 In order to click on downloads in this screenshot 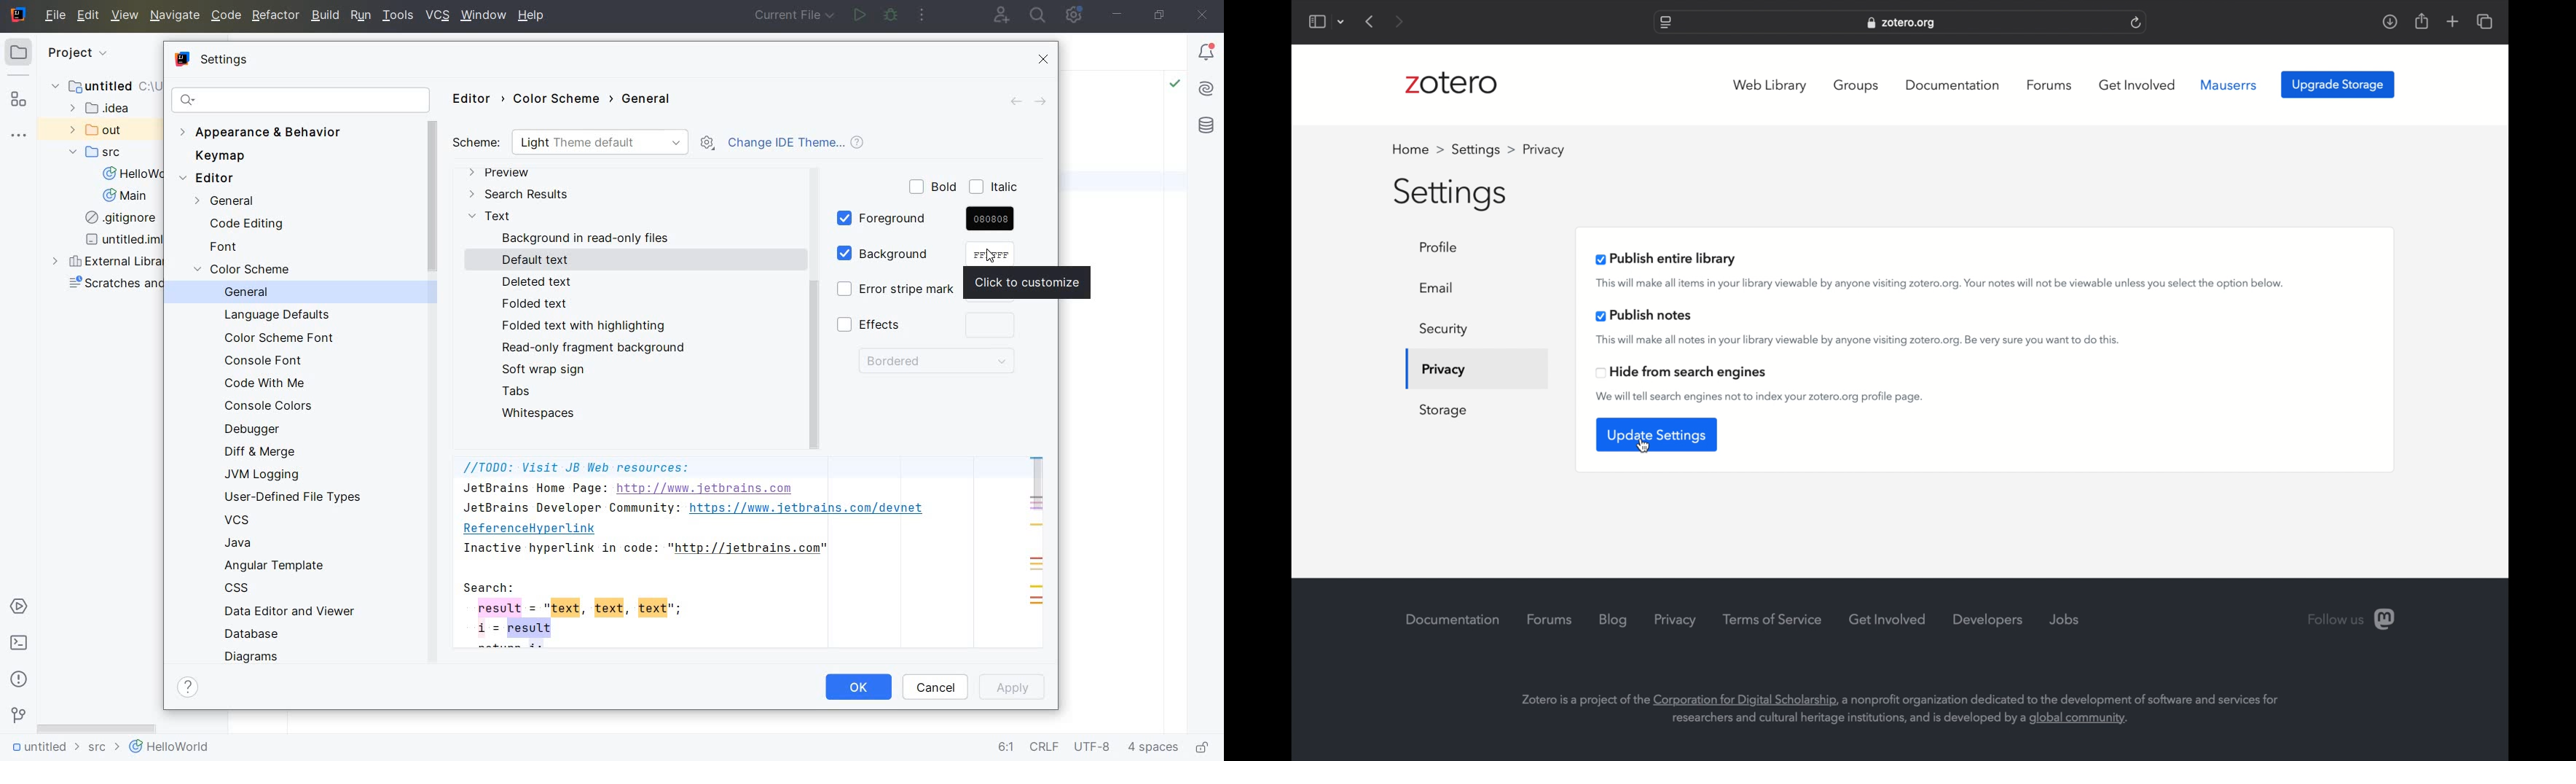, I will do `click(2389, 23)`.